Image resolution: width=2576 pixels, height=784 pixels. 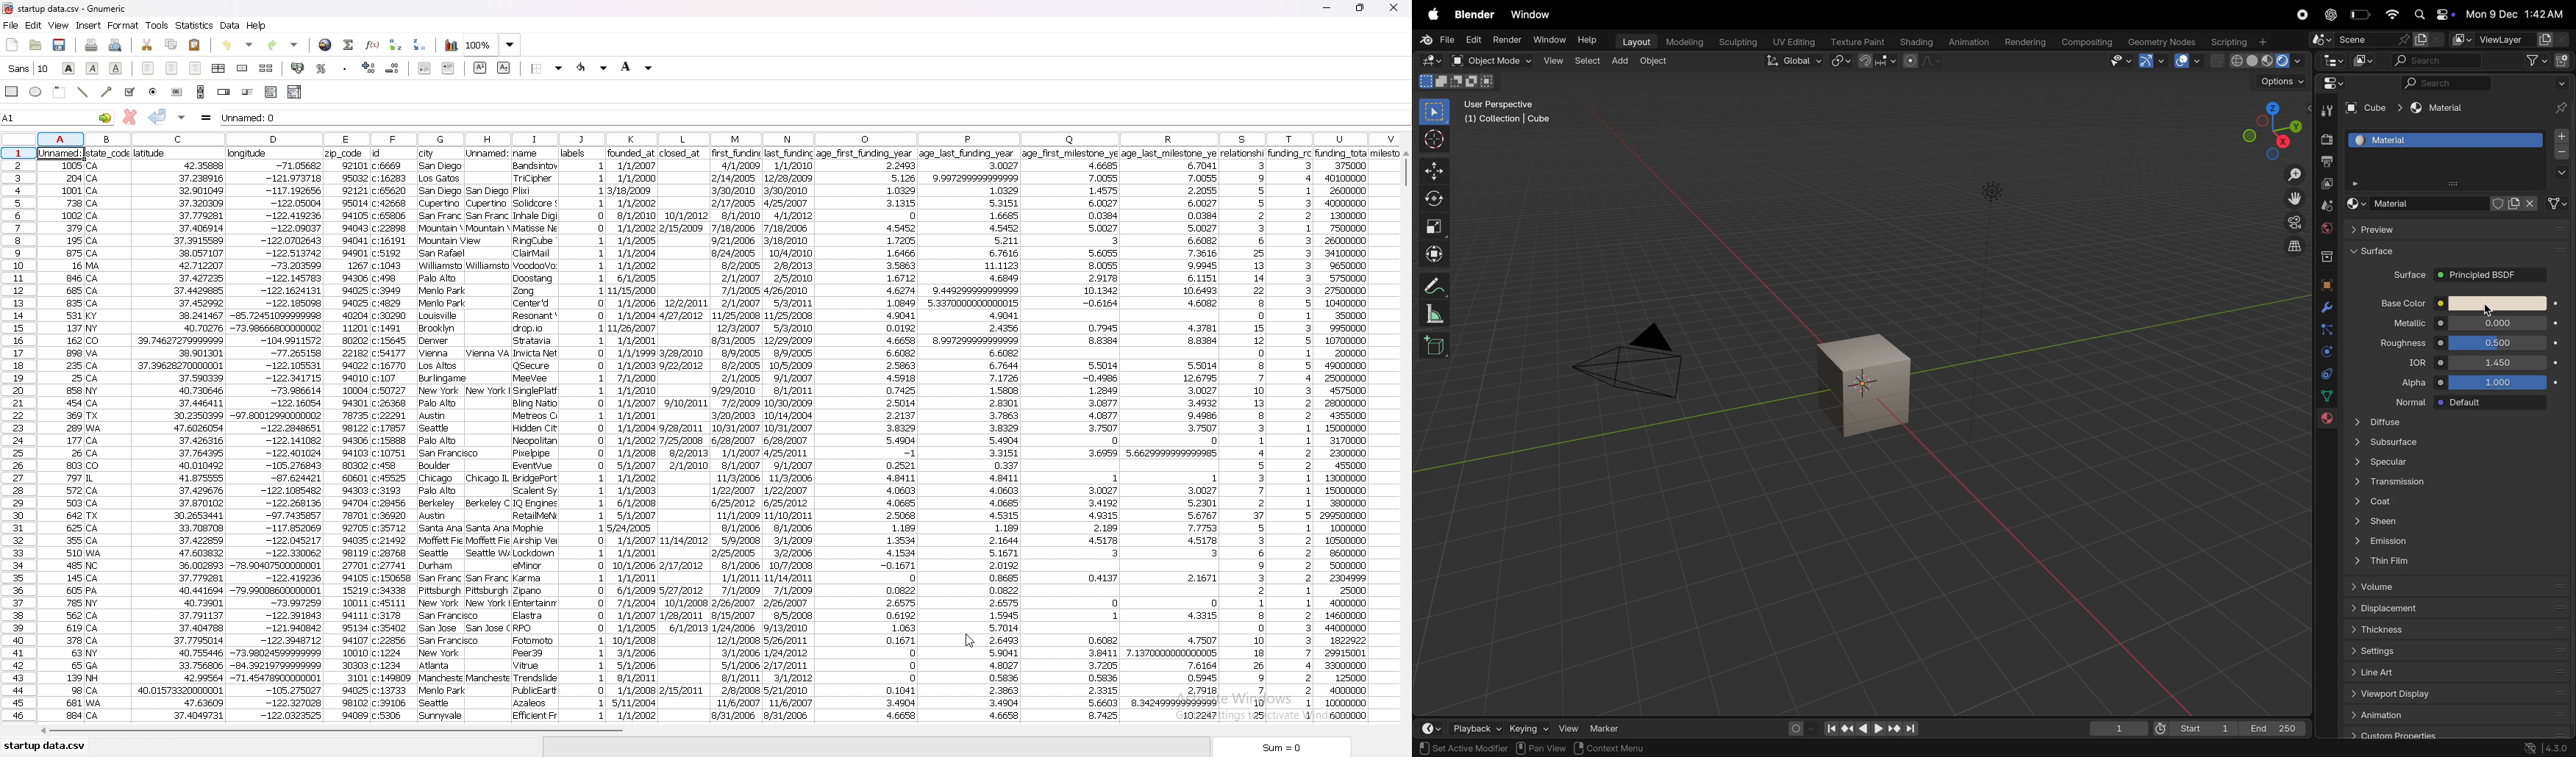 What do you see at coordinates (2401, 401) in the screenshot?
I see `normal` at bounding box center [2401, 401].